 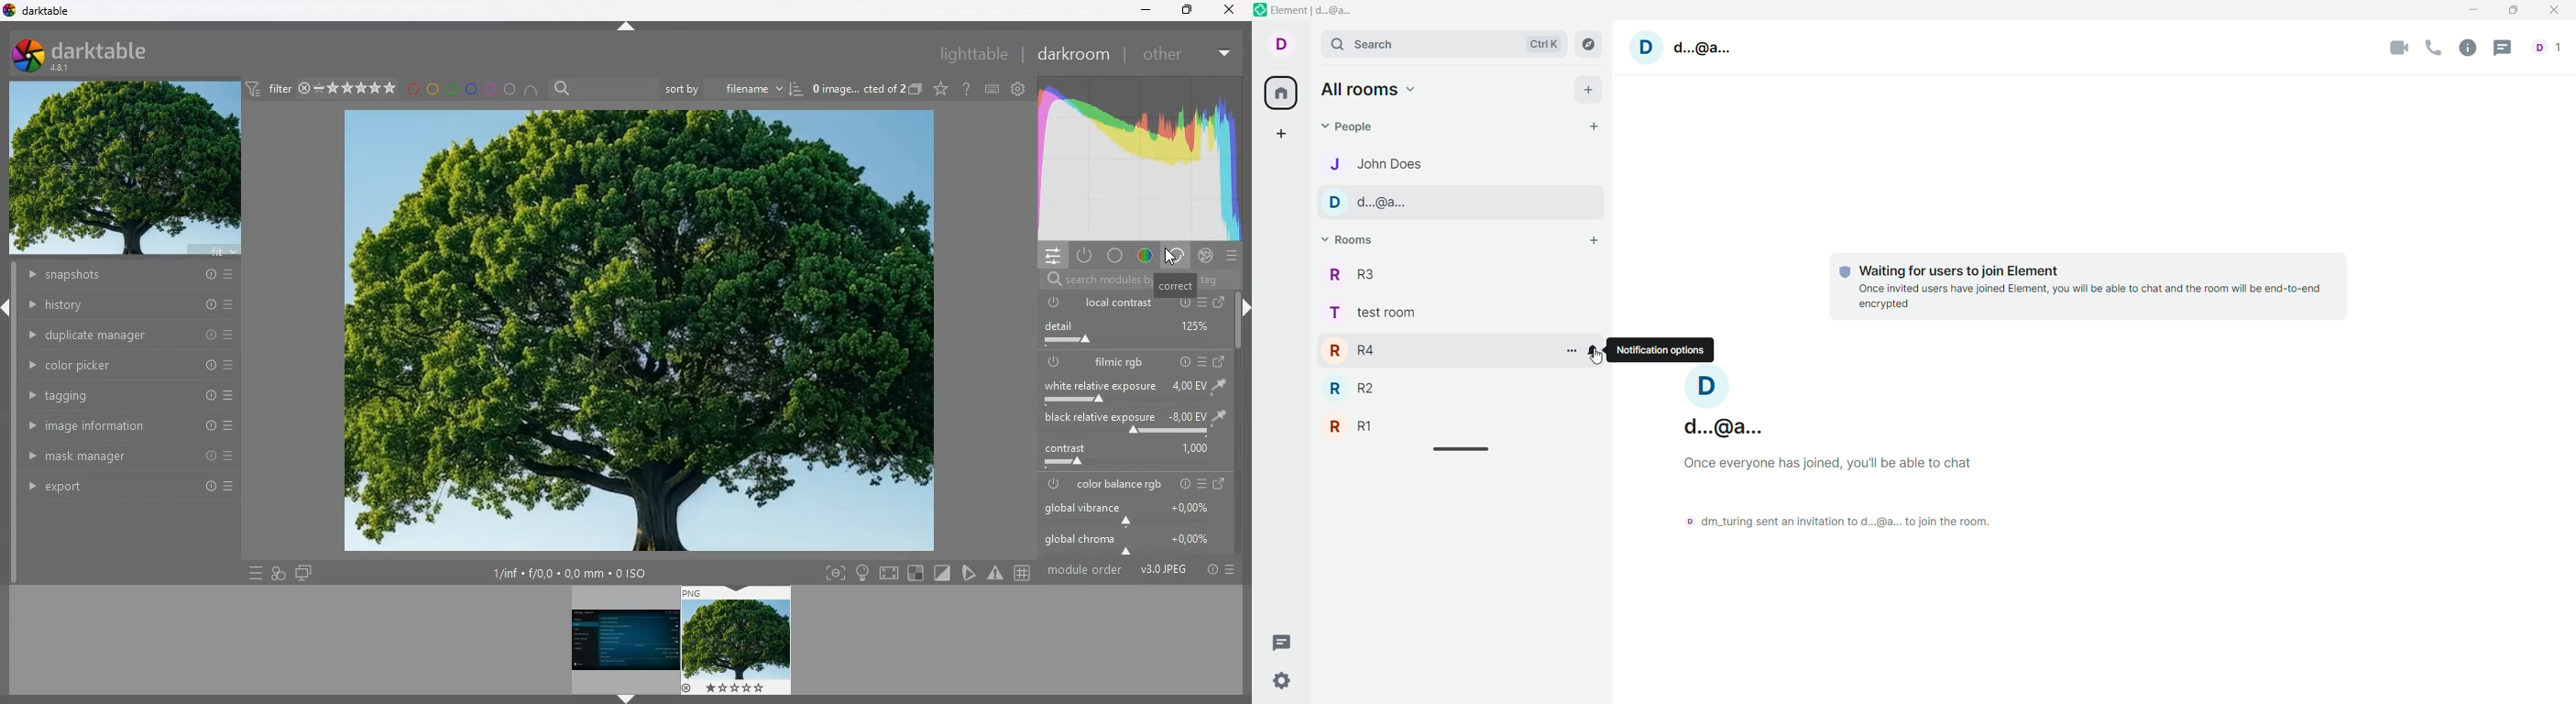 What do you see at coordinates (1169, 258) in the screenshot?
I see `cursor` at bounding box center [1169, 258].